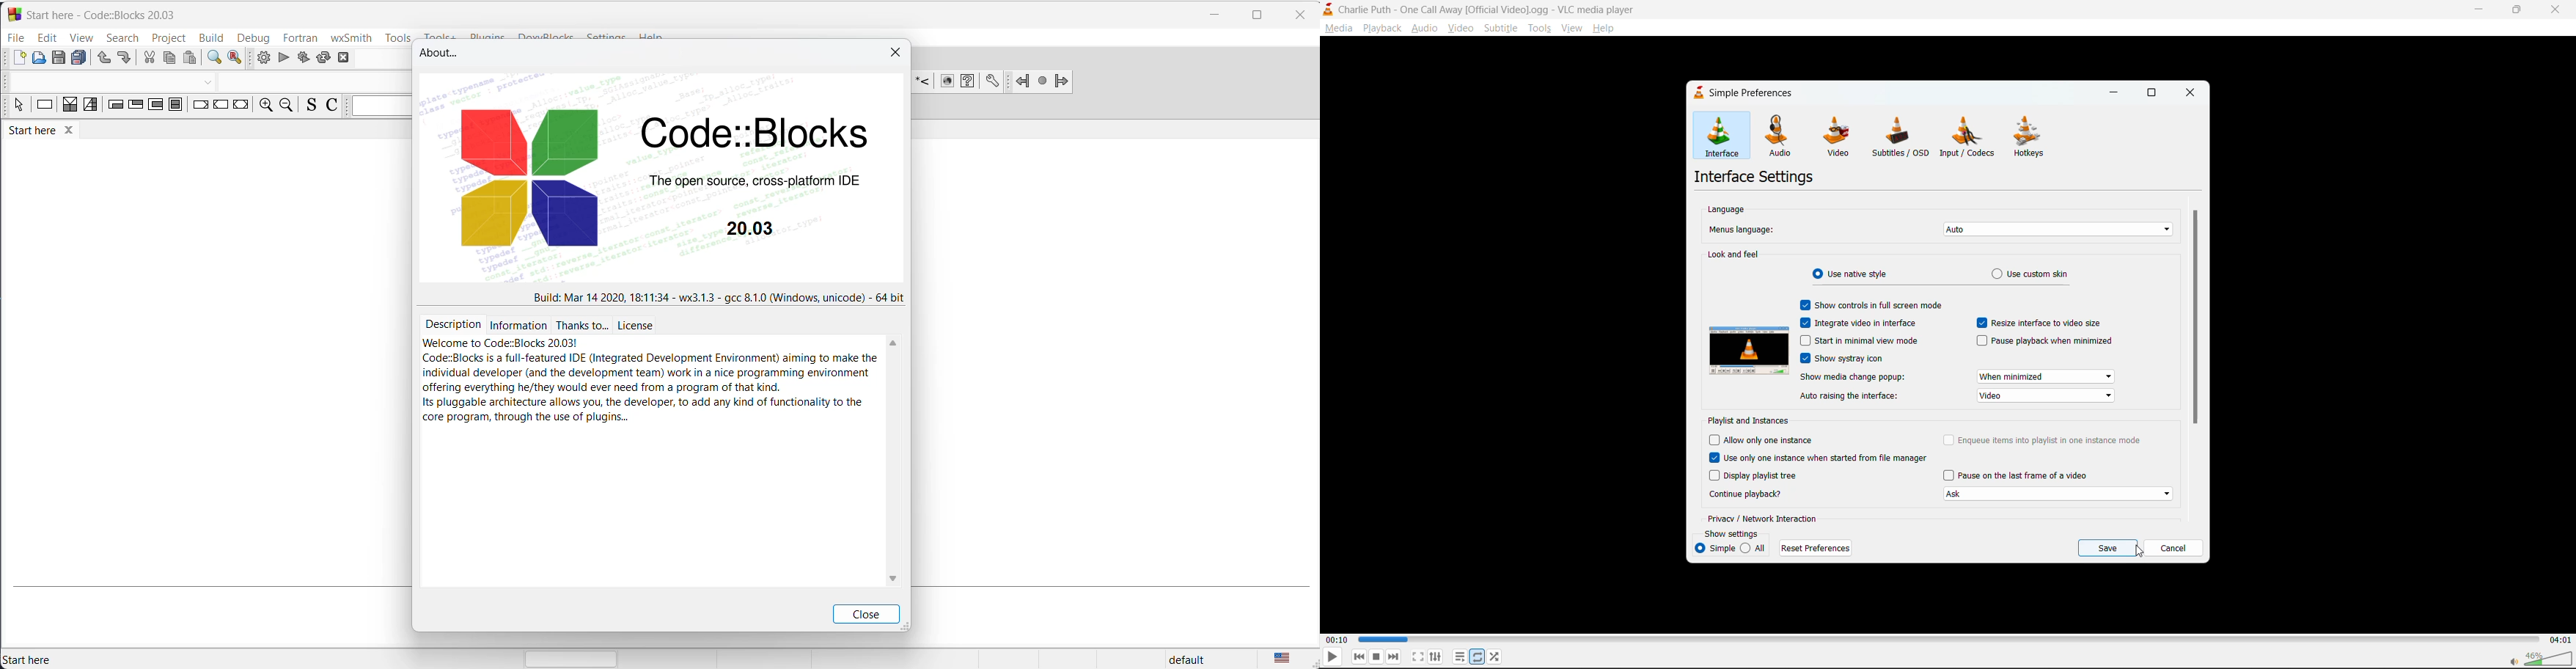 The width and height of the screenshot is (2576, 672). What do you see at coordinates (2035, 138) in the screenshot?
I see `hotkeys` at bounding box center [2035, 138].